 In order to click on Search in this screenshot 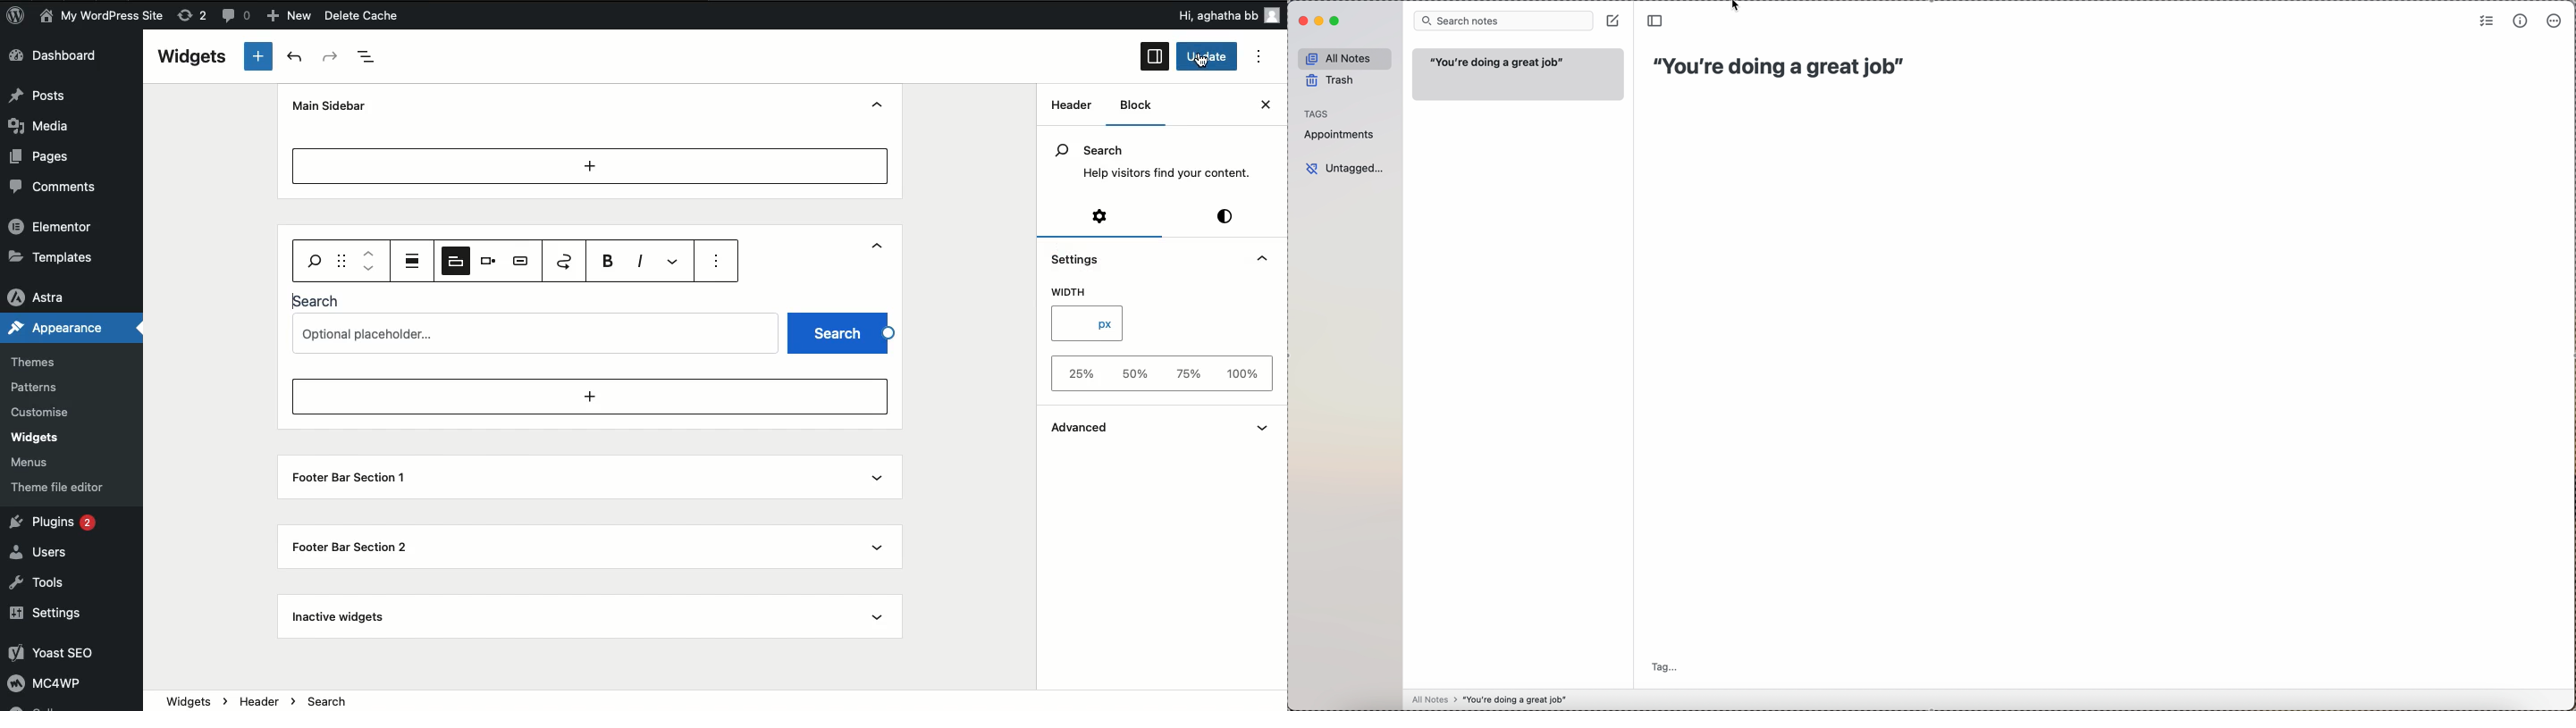, I will do `click(319, 300)`.